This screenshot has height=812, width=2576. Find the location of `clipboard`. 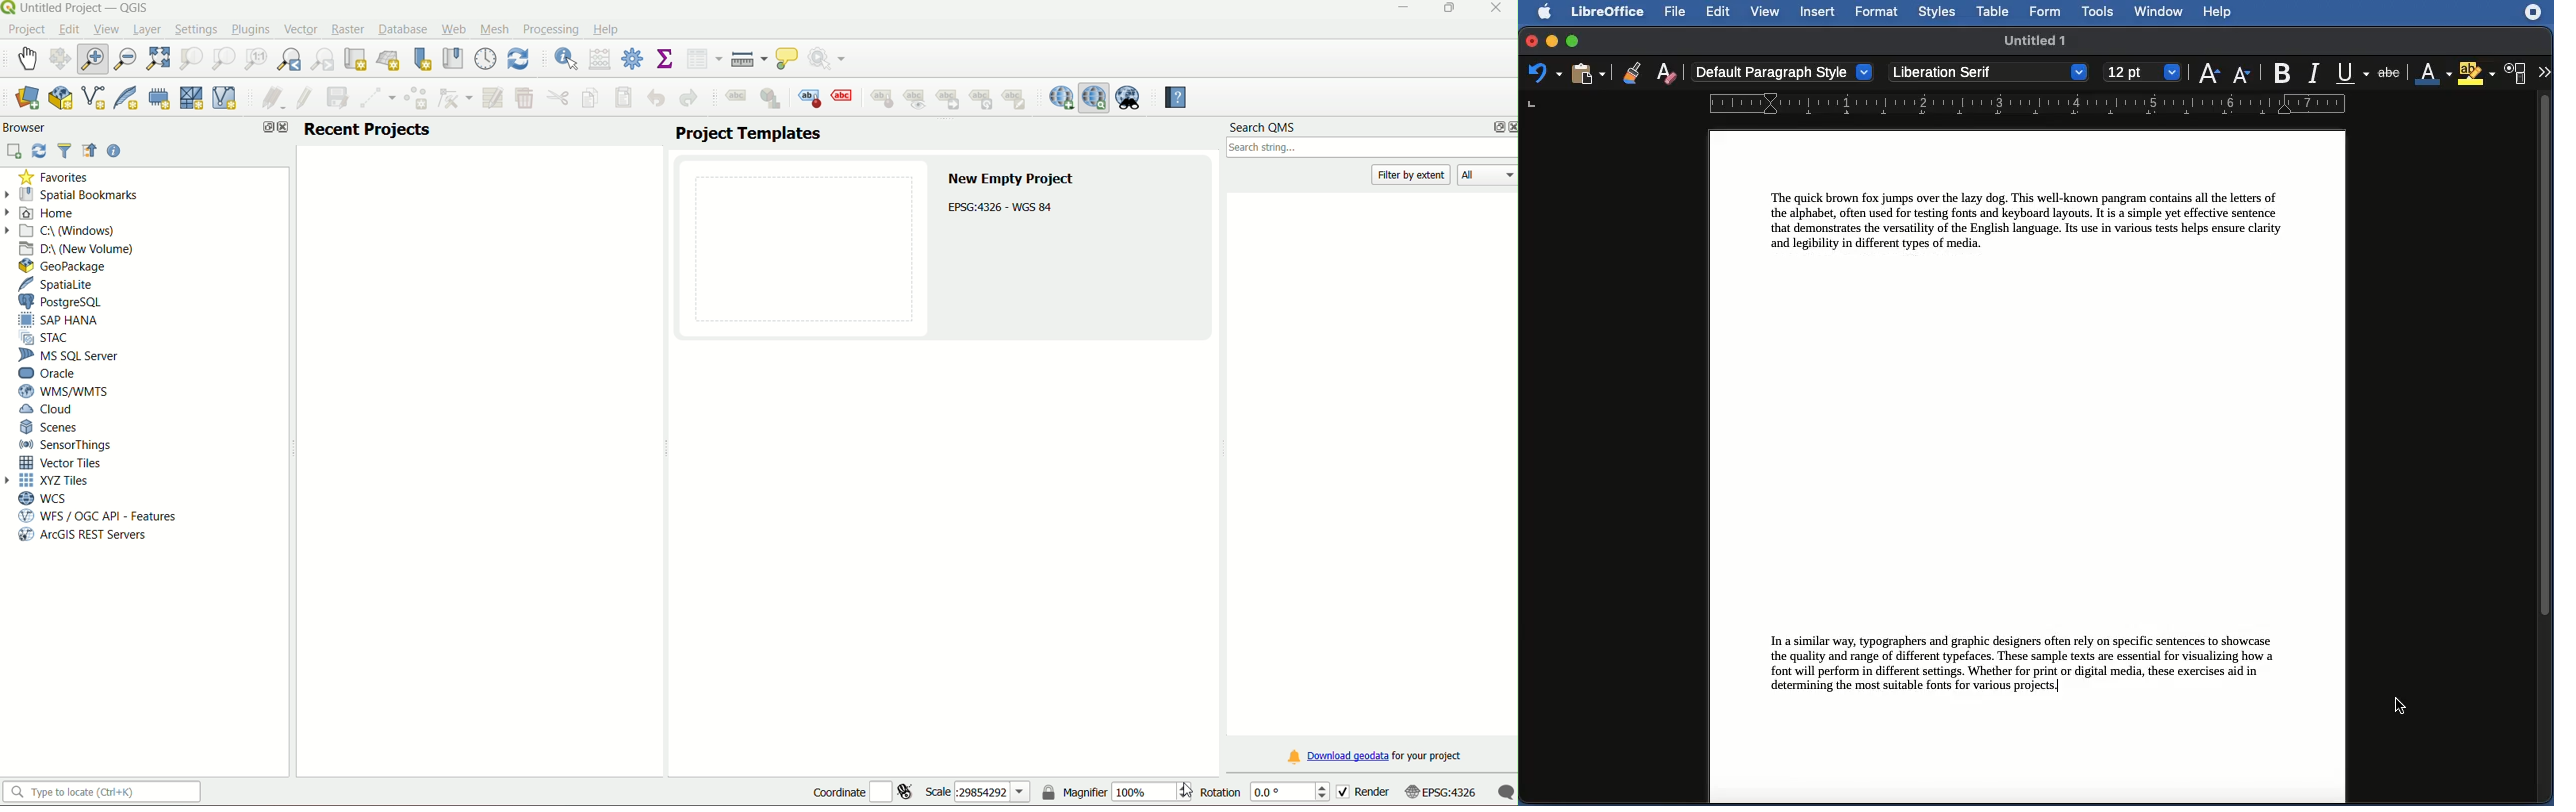

clipboard is located at coordinates (1587, 73).